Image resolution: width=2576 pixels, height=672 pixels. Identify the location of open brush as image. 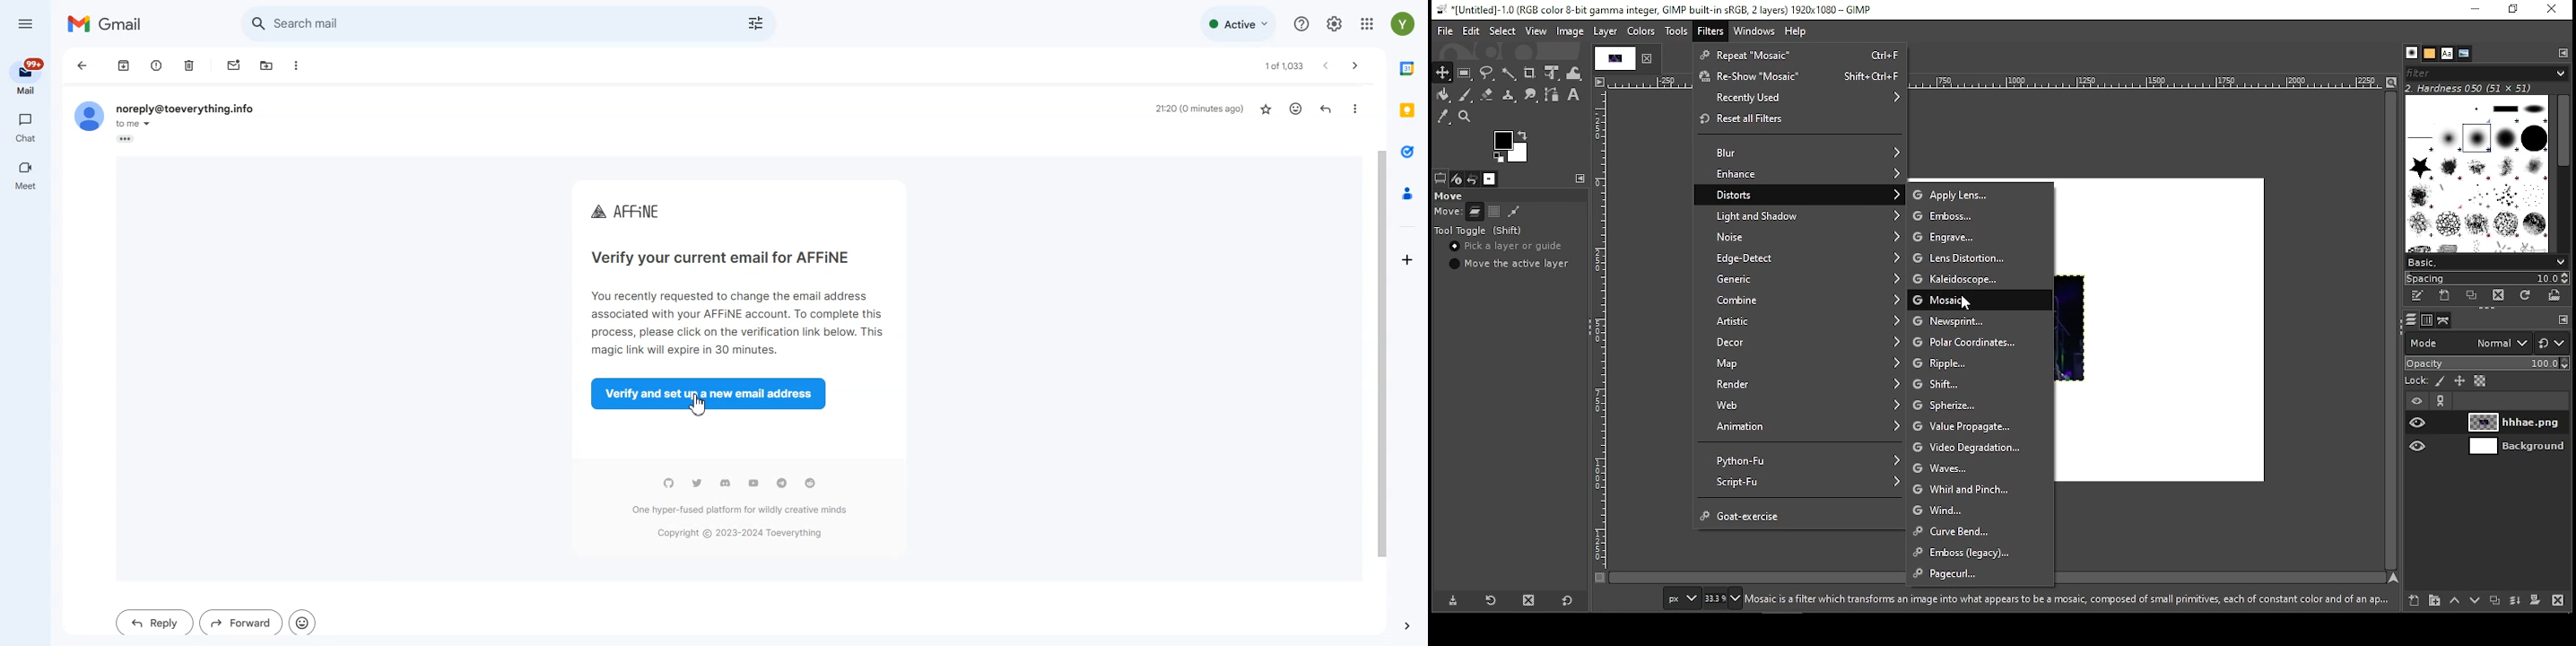
(2553, 296).